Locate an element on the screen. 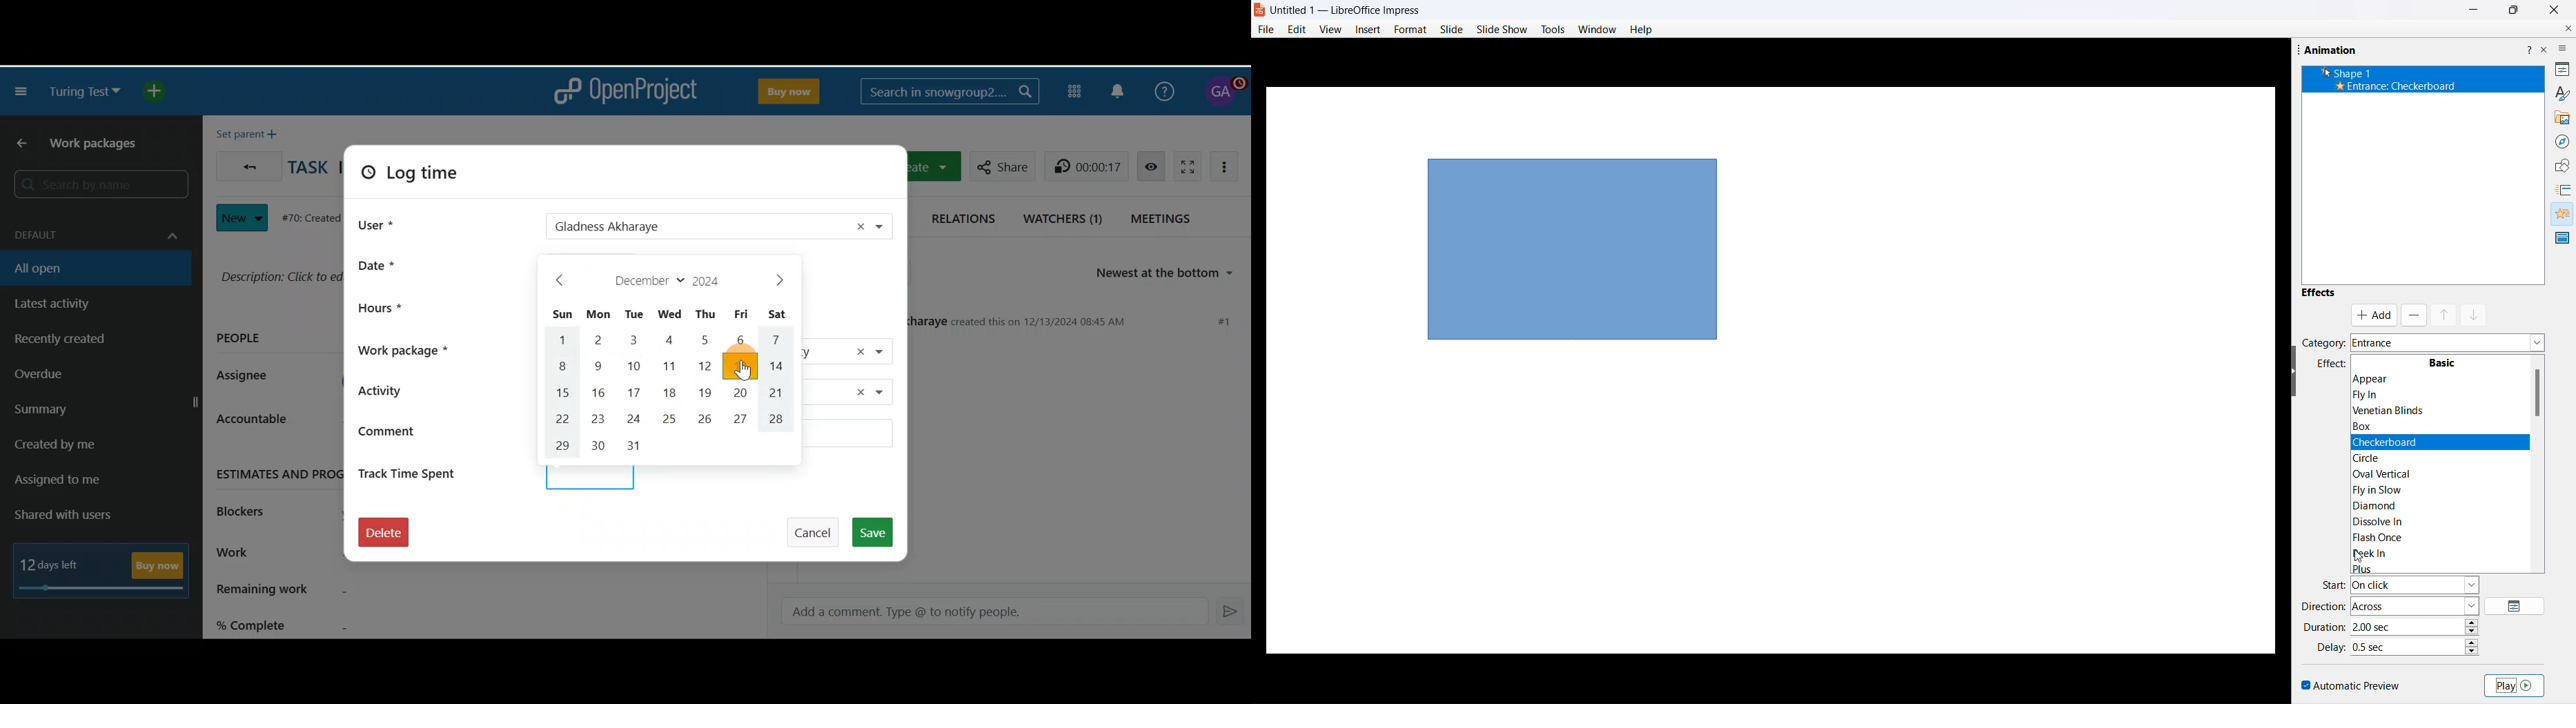 The width and height of the screenshot is (2576, 728). Back is located at coordinates (16, 144).